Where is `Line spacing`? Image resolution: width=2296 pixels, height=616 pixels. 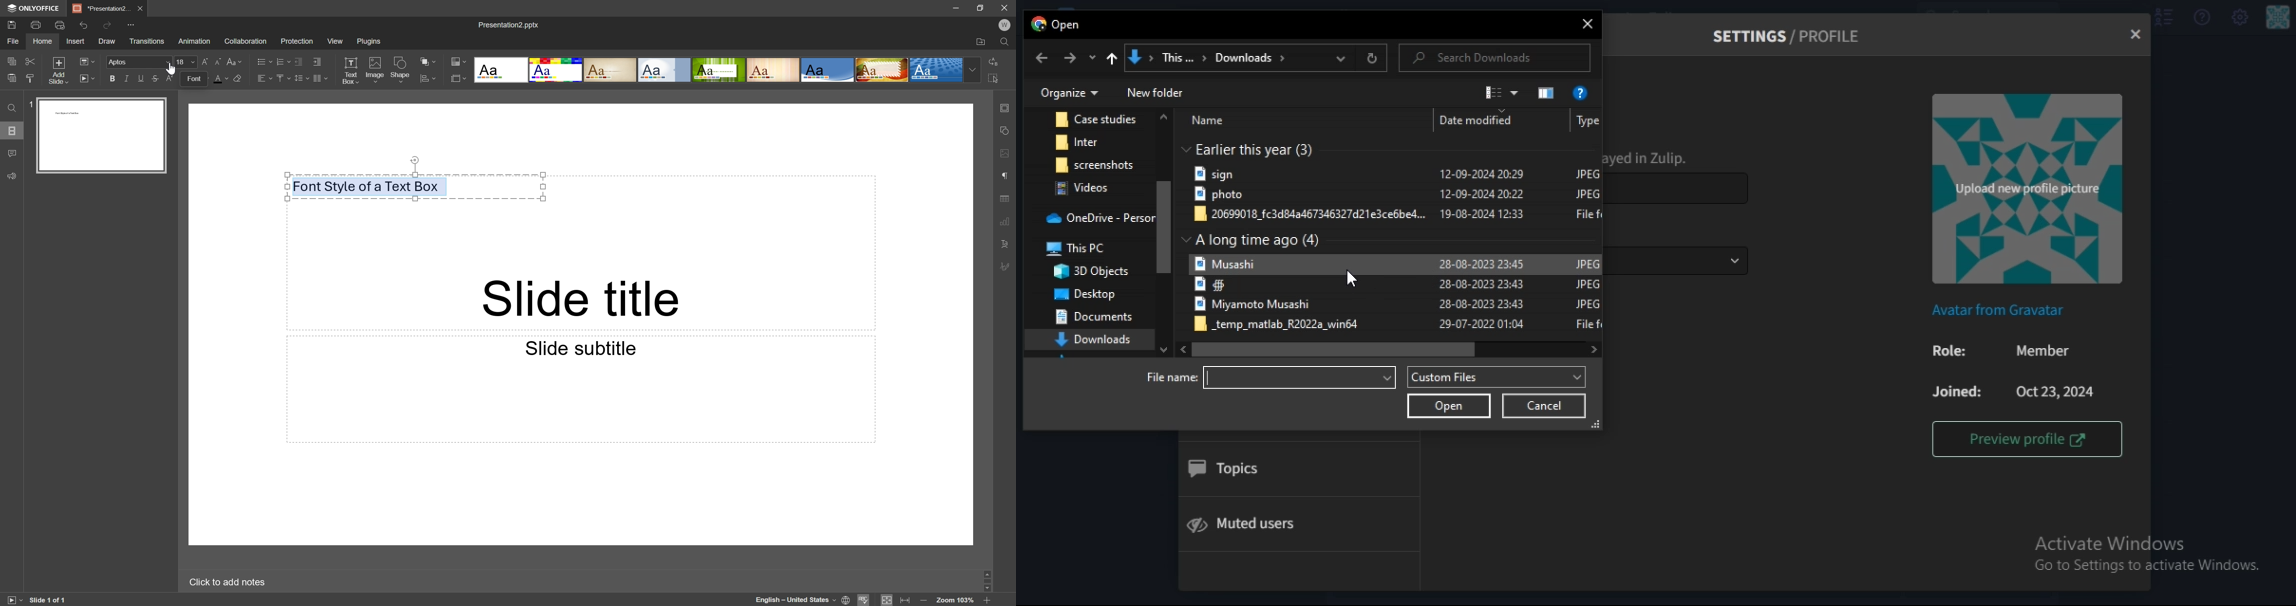 Line spacing is located at coordinates (301, 78).